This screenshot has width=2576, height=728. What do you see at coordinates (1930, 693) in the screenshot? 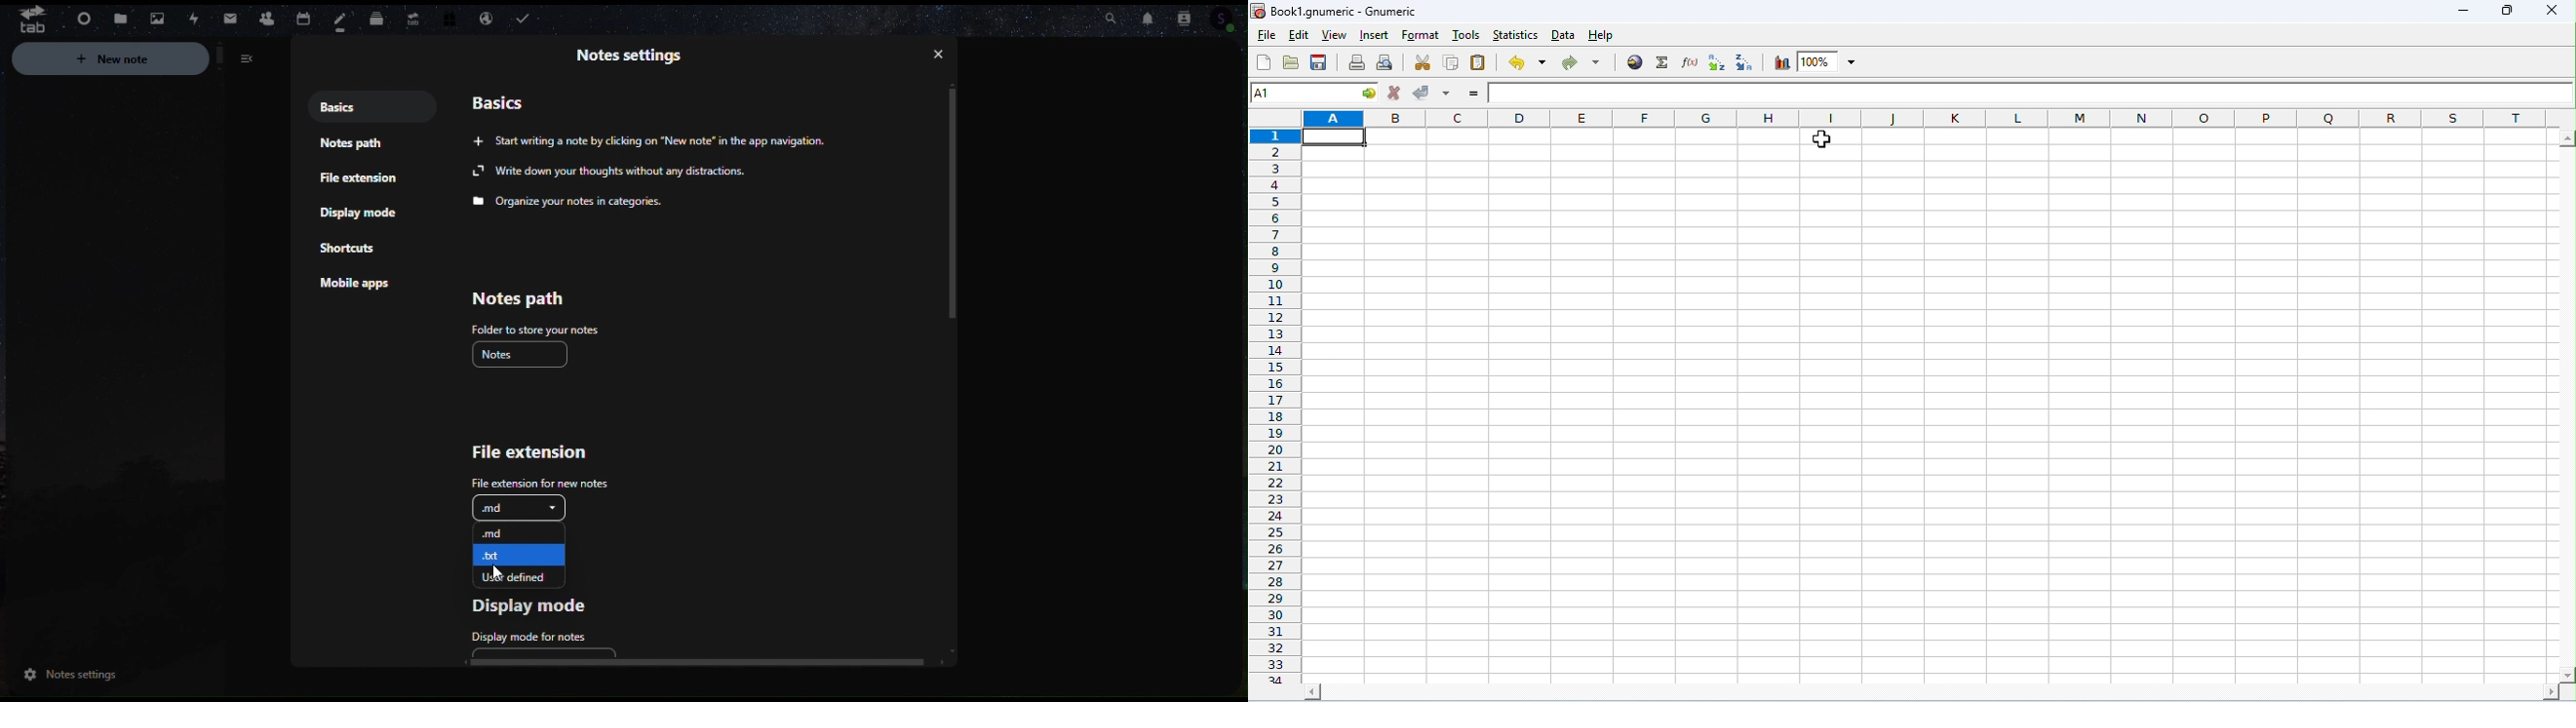
I see `space for horizontal scroll bar` at bounding box center [1930, 693].